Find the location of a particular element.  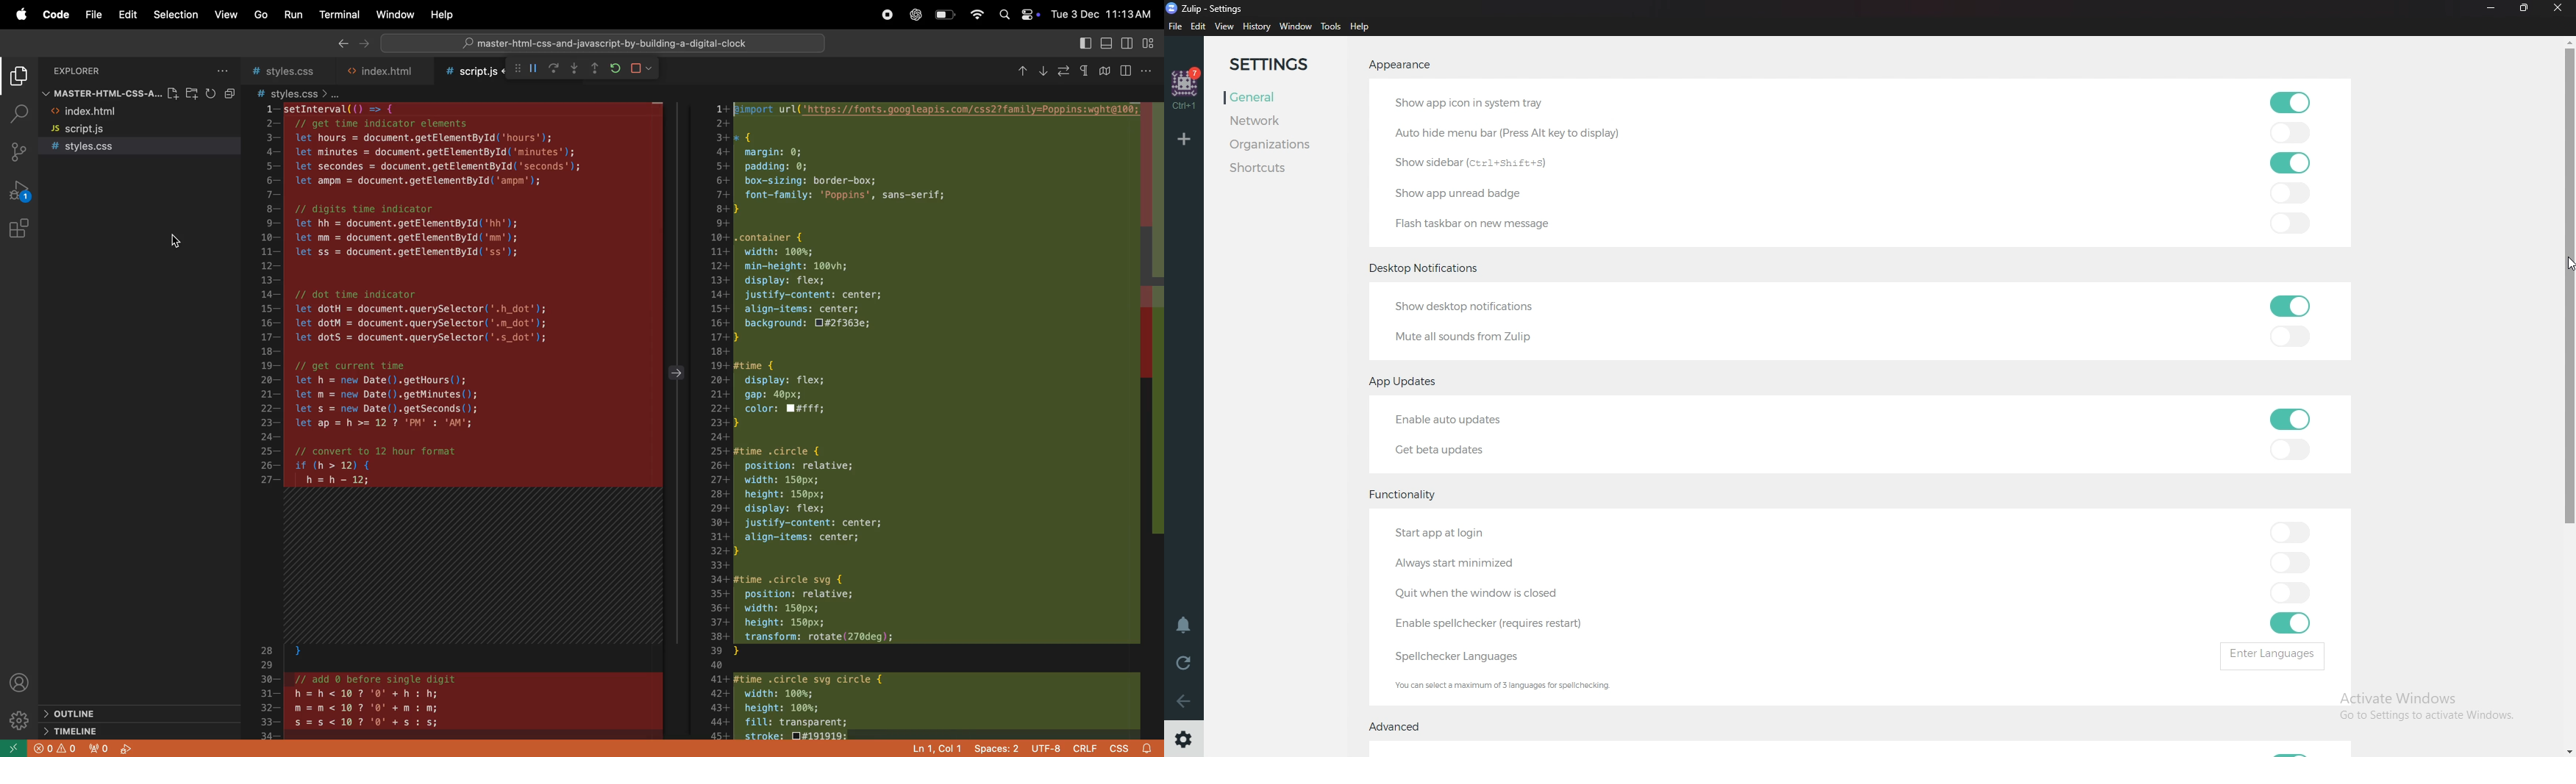

next is located at coordinates (364, 44).